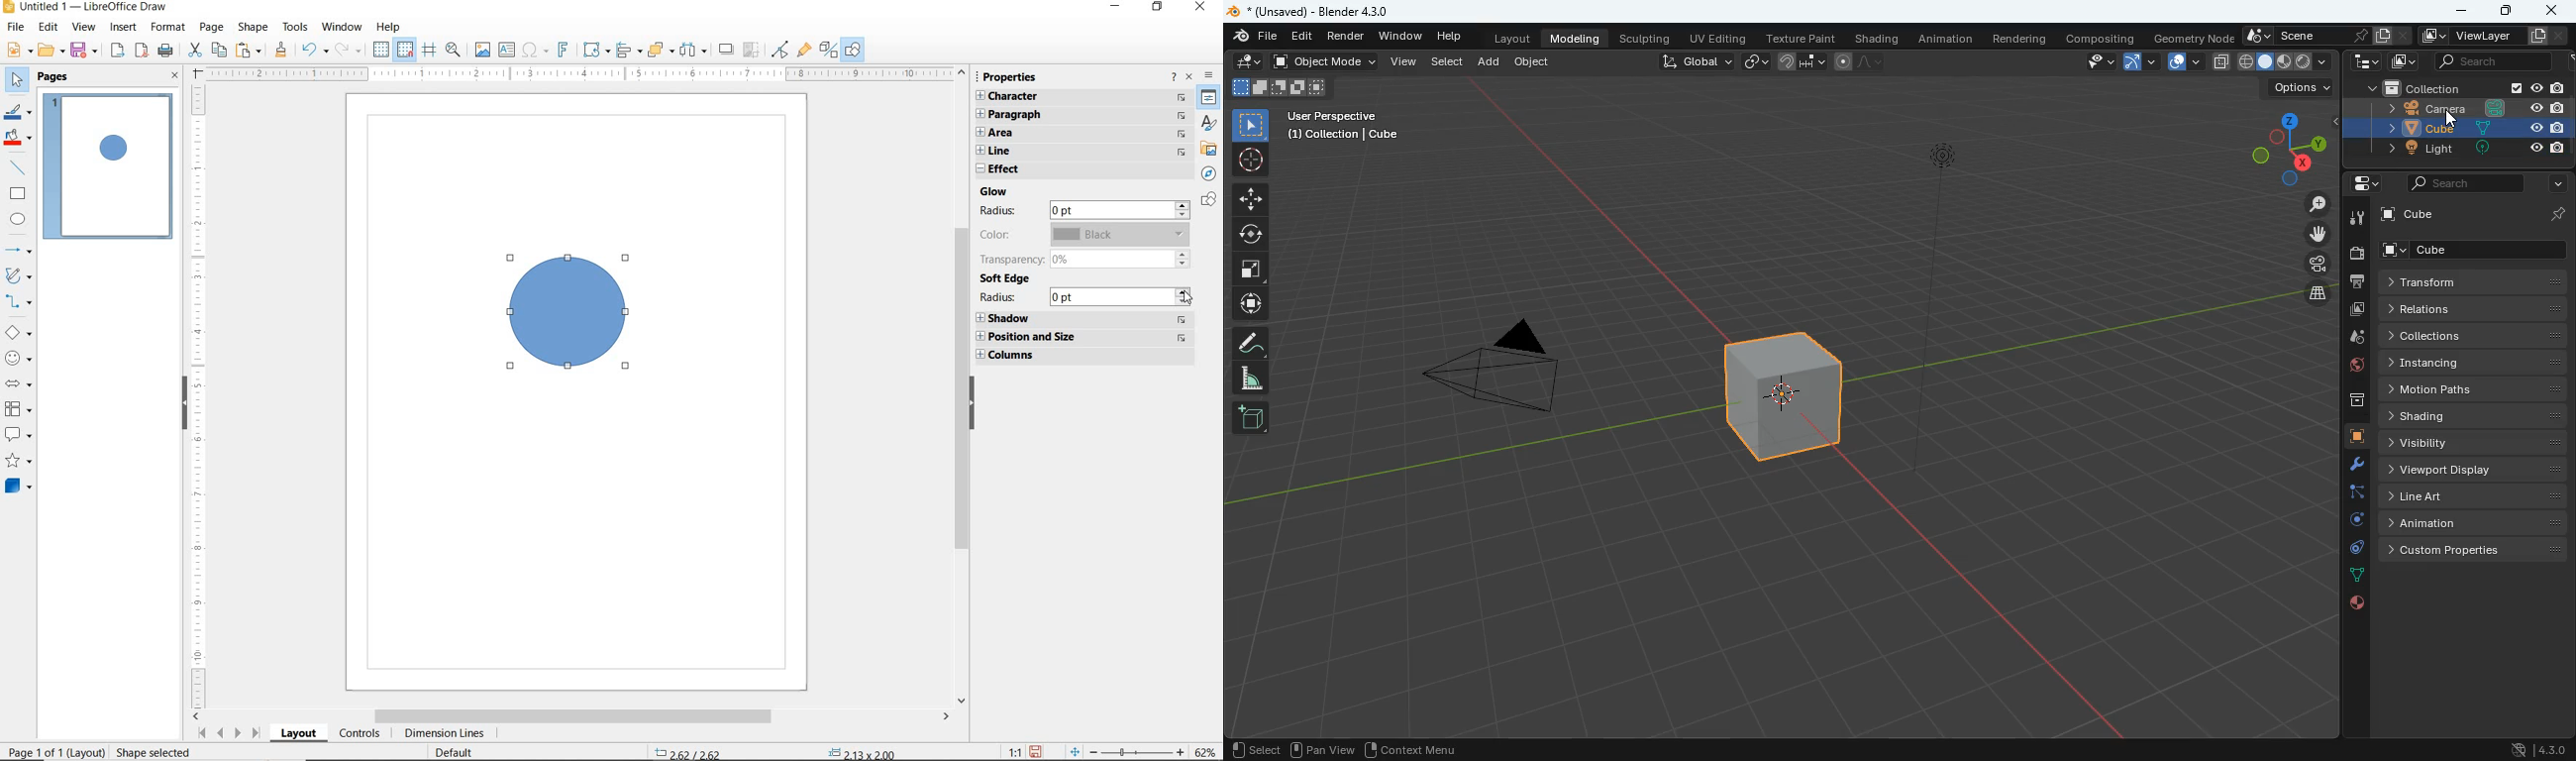 This screenshot has width=2576, height=784. I want to click on LAYOUT, so click(299, 735).